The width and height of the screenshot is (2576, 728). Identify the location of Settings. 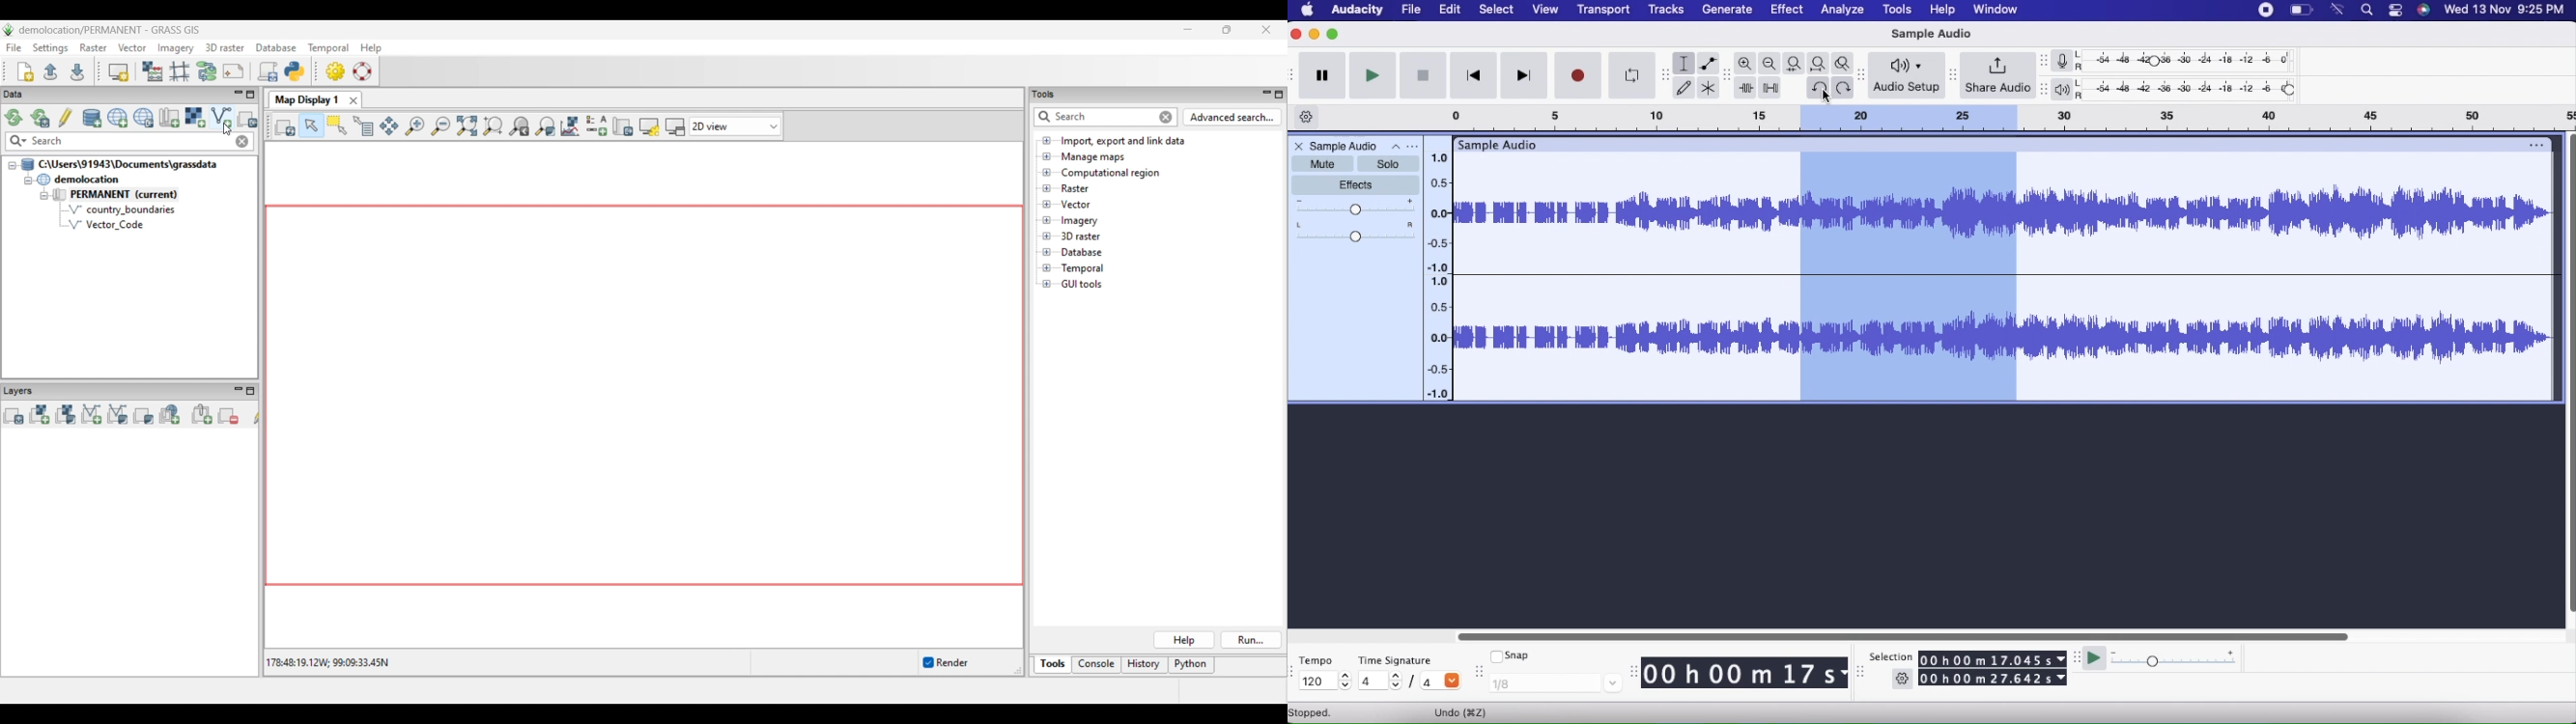
(1905, 679).